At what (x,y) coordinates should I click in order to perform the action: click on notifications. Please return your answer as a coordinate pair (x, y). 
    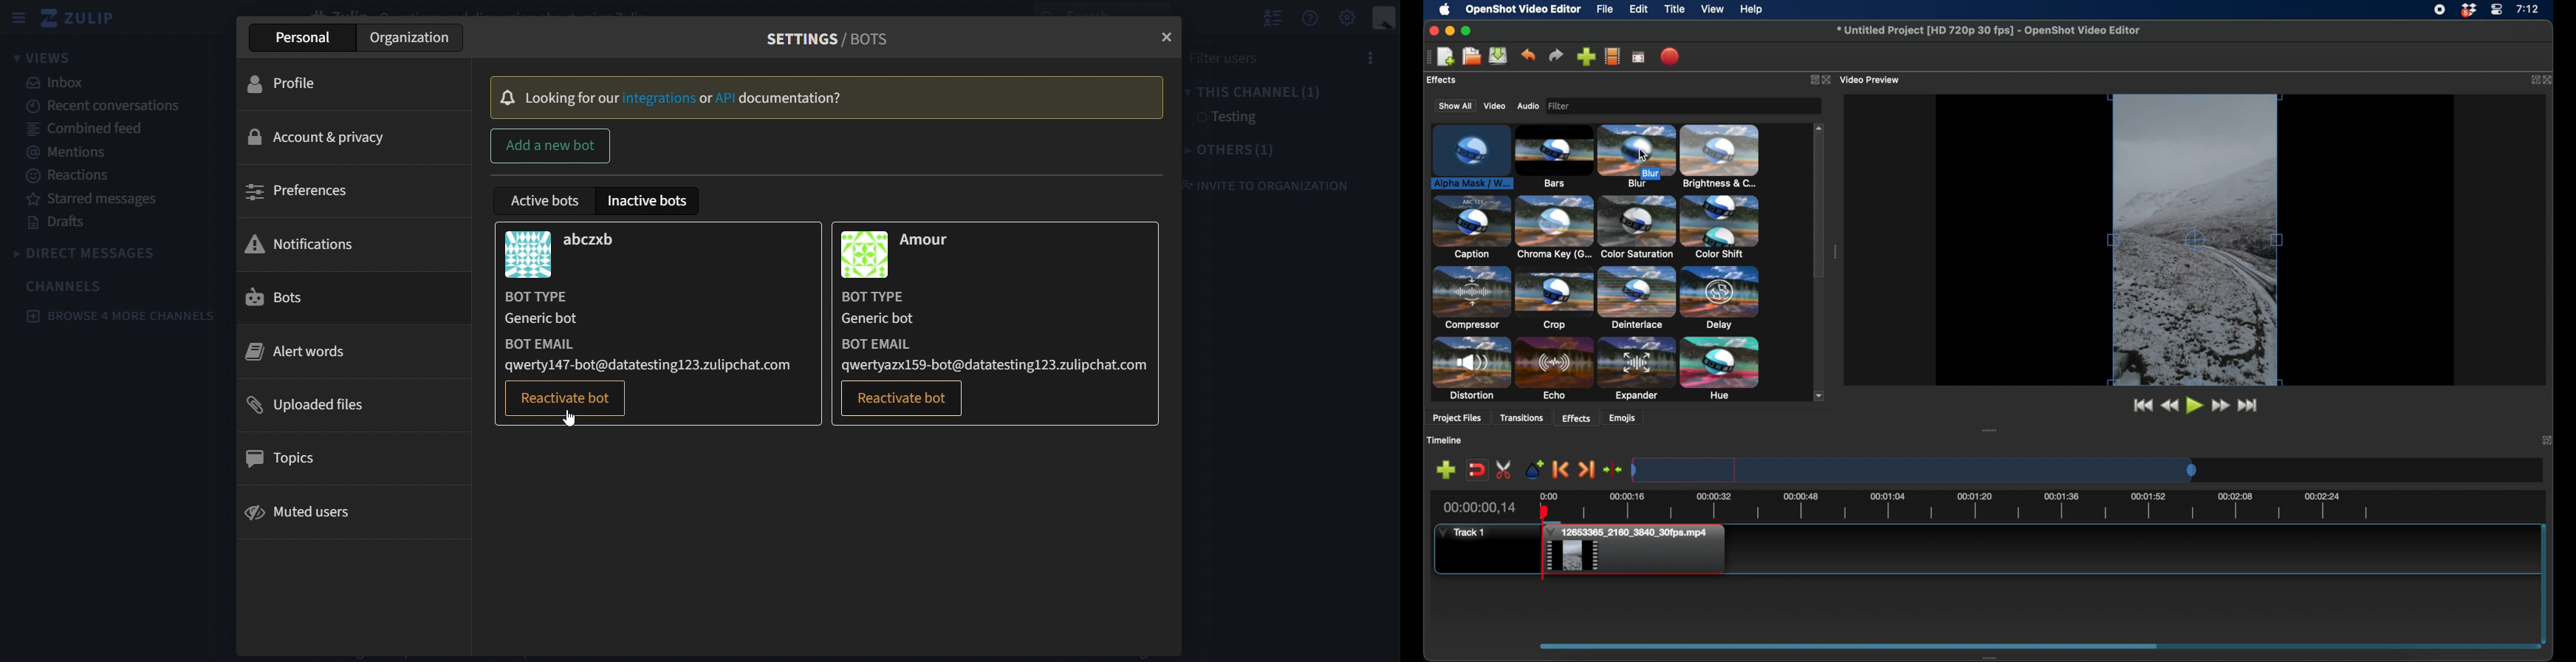
    Looking at the image, I should click on (300, 242).